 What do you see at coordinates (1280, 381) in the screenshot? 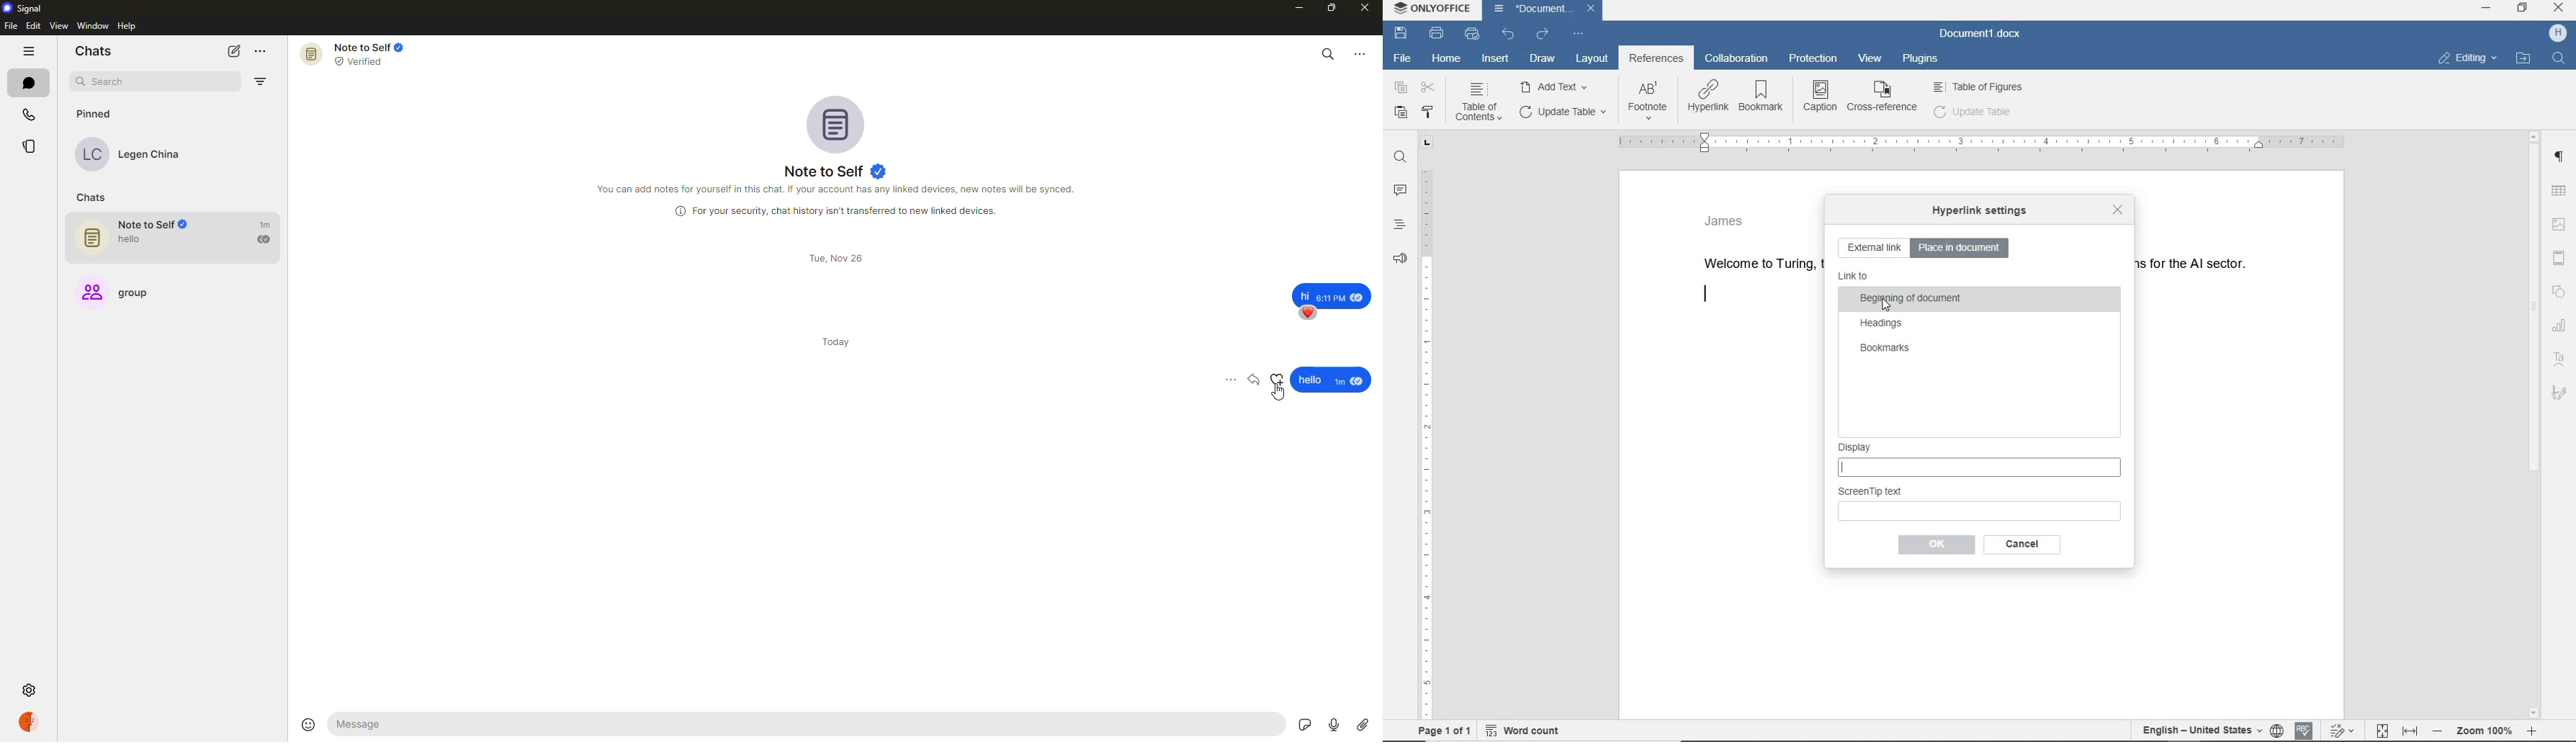
I see `reaction` at bounding box center [1280, 381].